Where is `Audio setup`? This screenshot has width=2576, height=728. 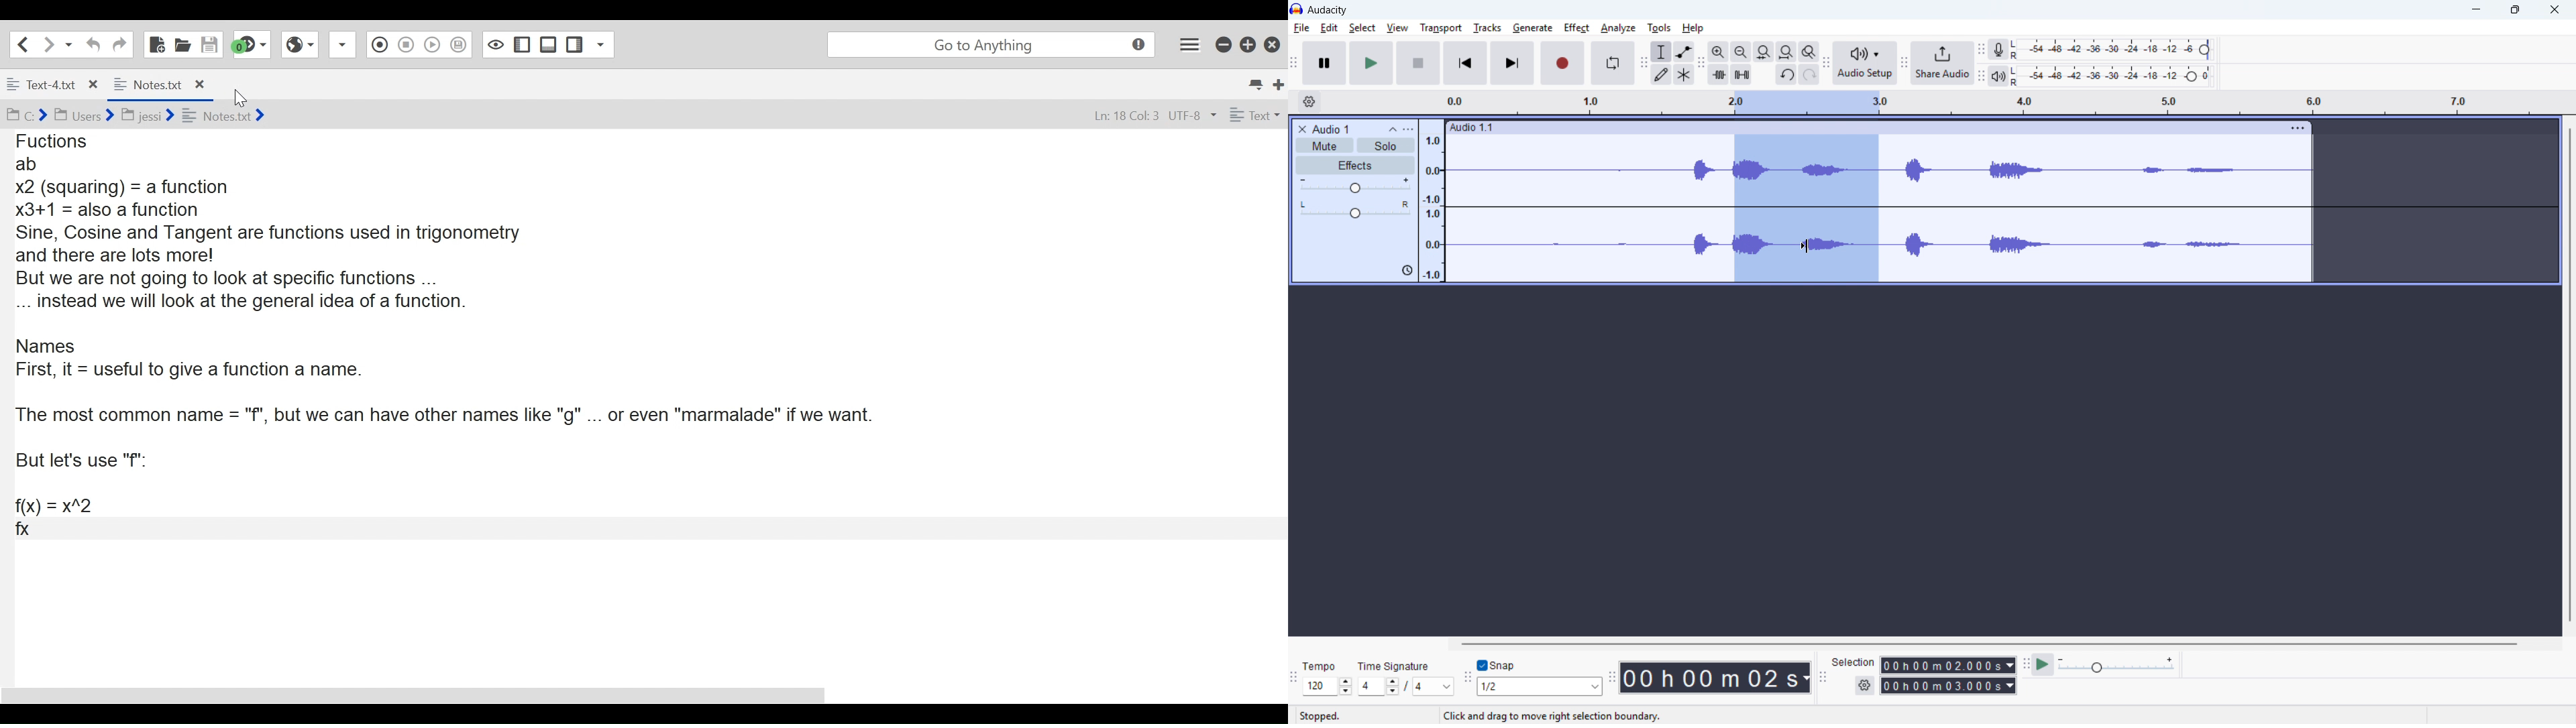
Audio setup is located at coordinates (1865, 63).